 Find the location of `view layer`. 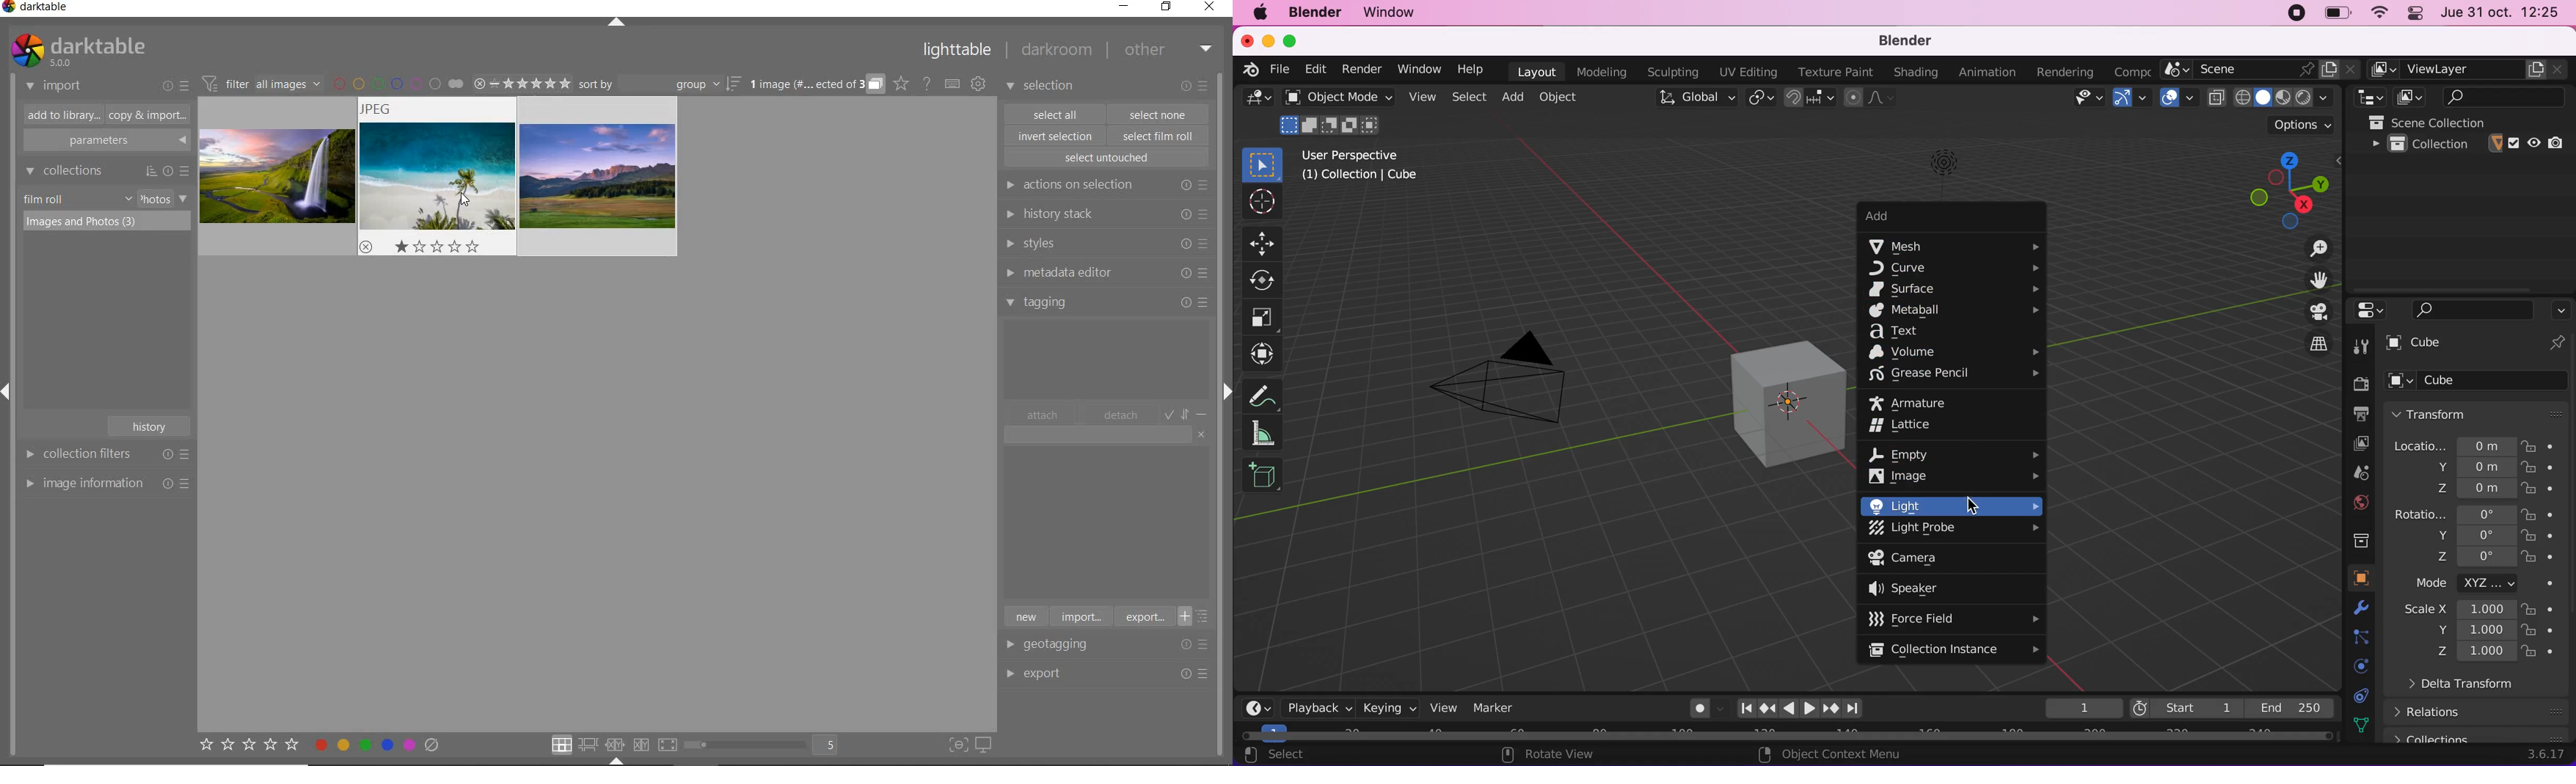

view layer is located at coordinates (2469, 70).